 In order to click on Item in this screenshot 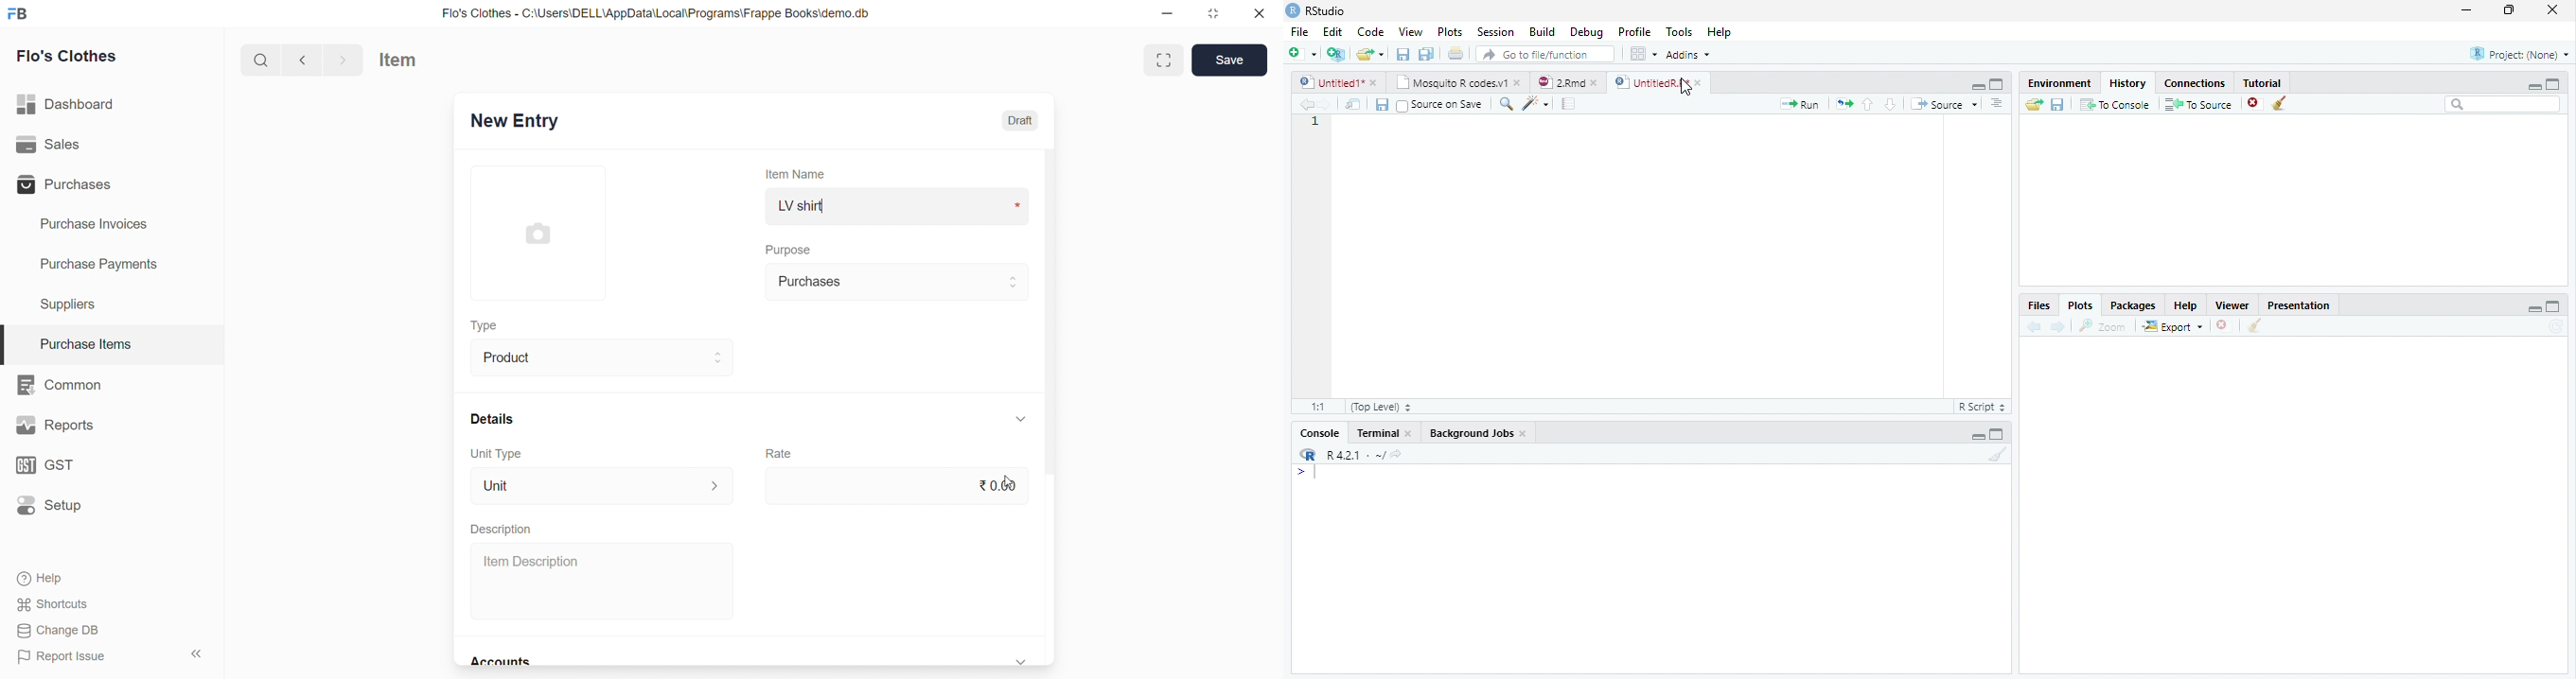, I will do `click(408, 60)`.